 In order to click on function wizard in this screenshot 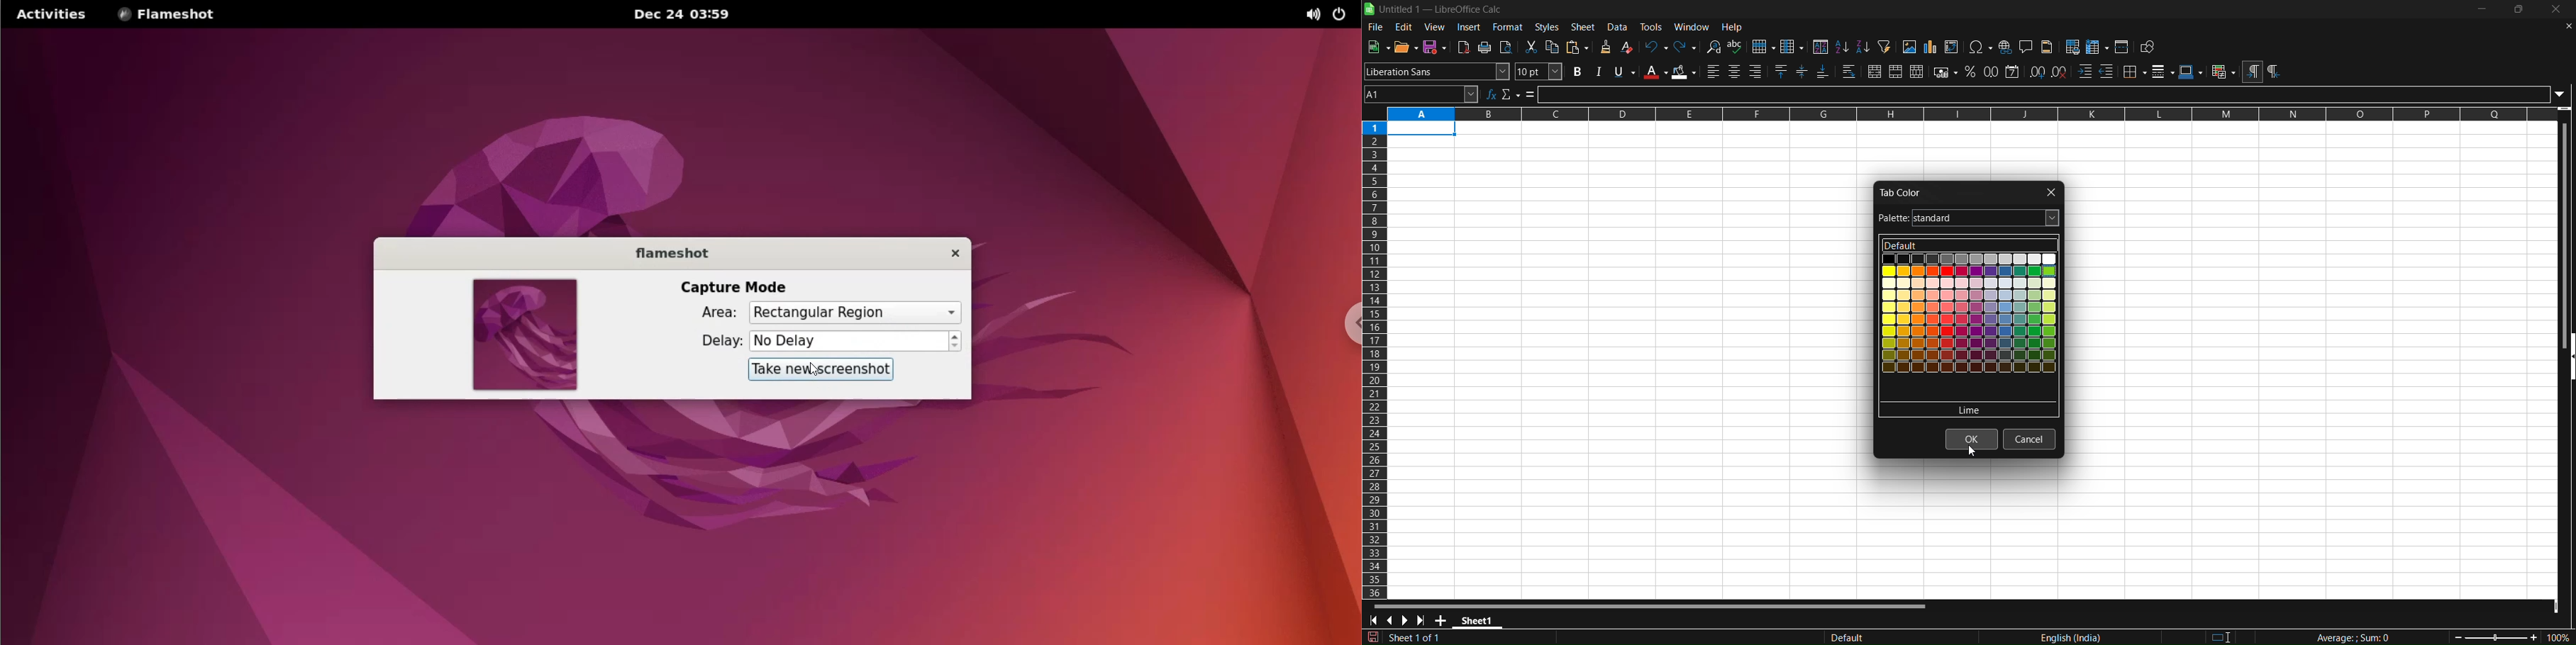, I will do `click(1491, 94)`.